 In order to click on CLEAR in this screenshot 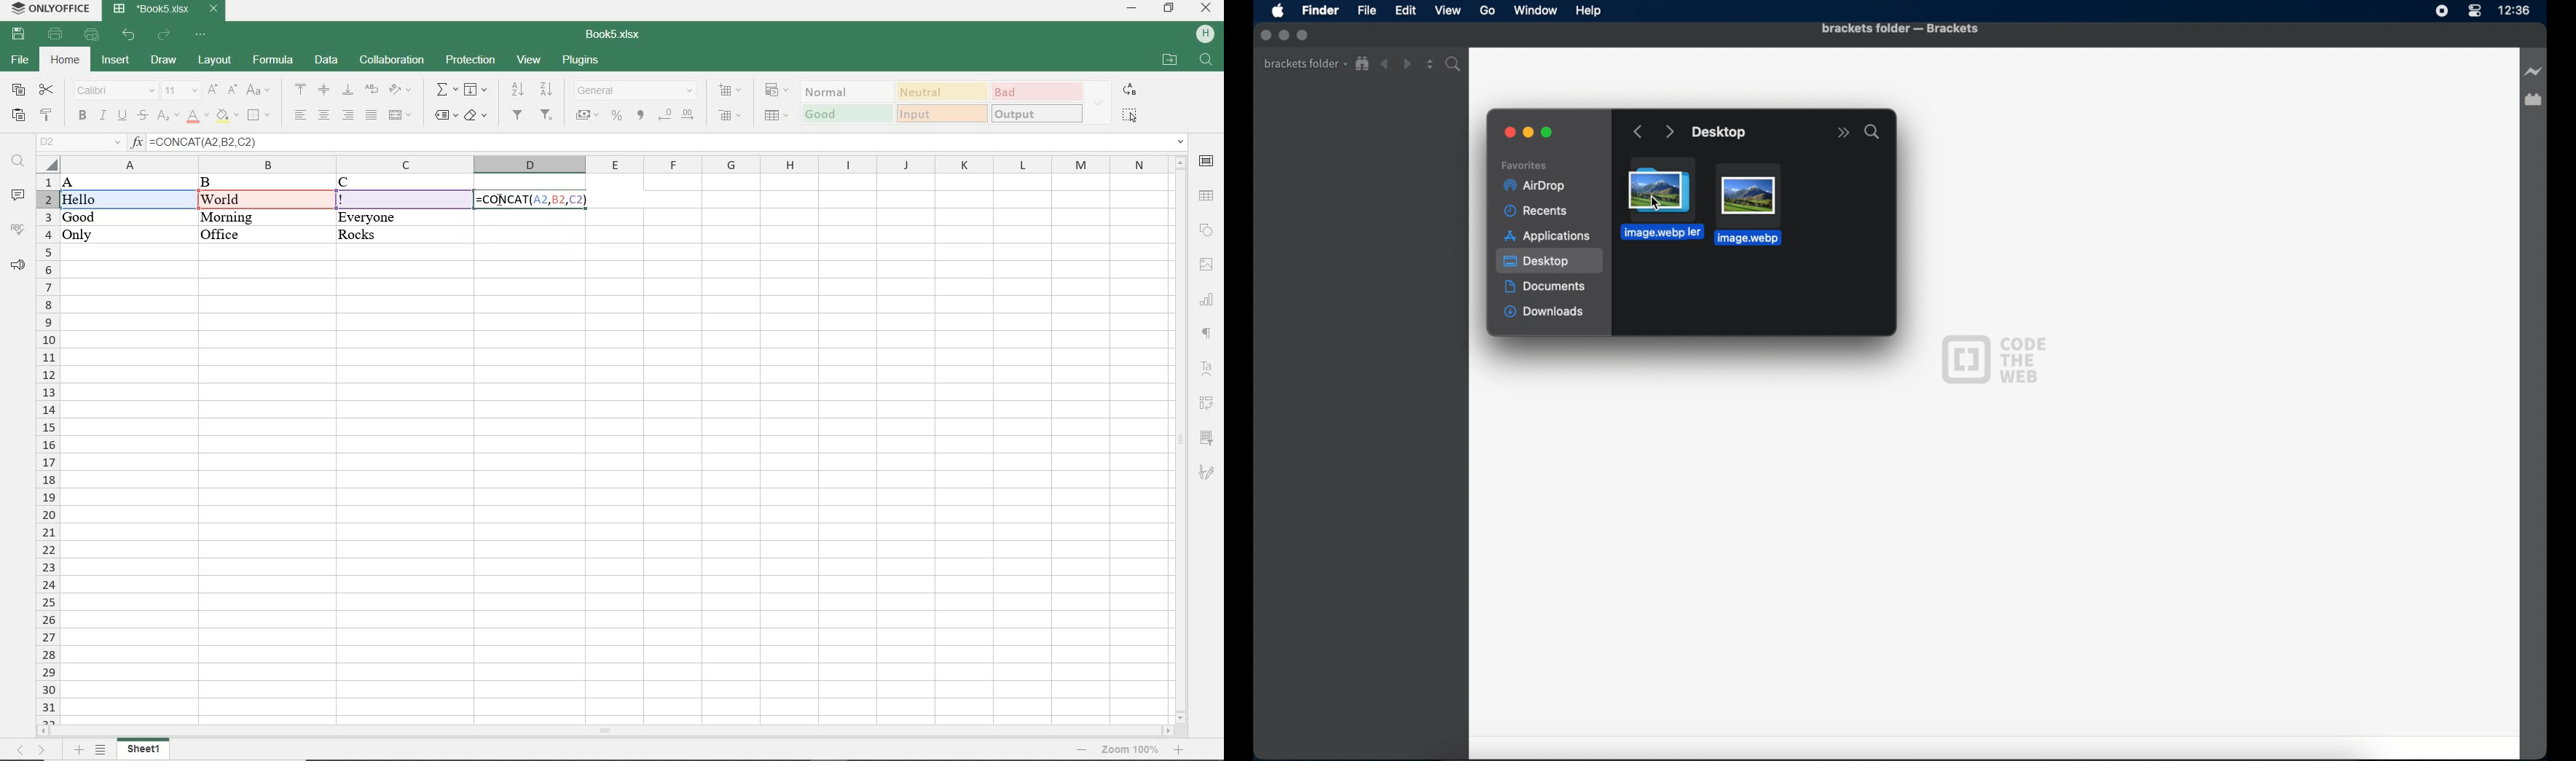, I will do `click(476, 114)`.